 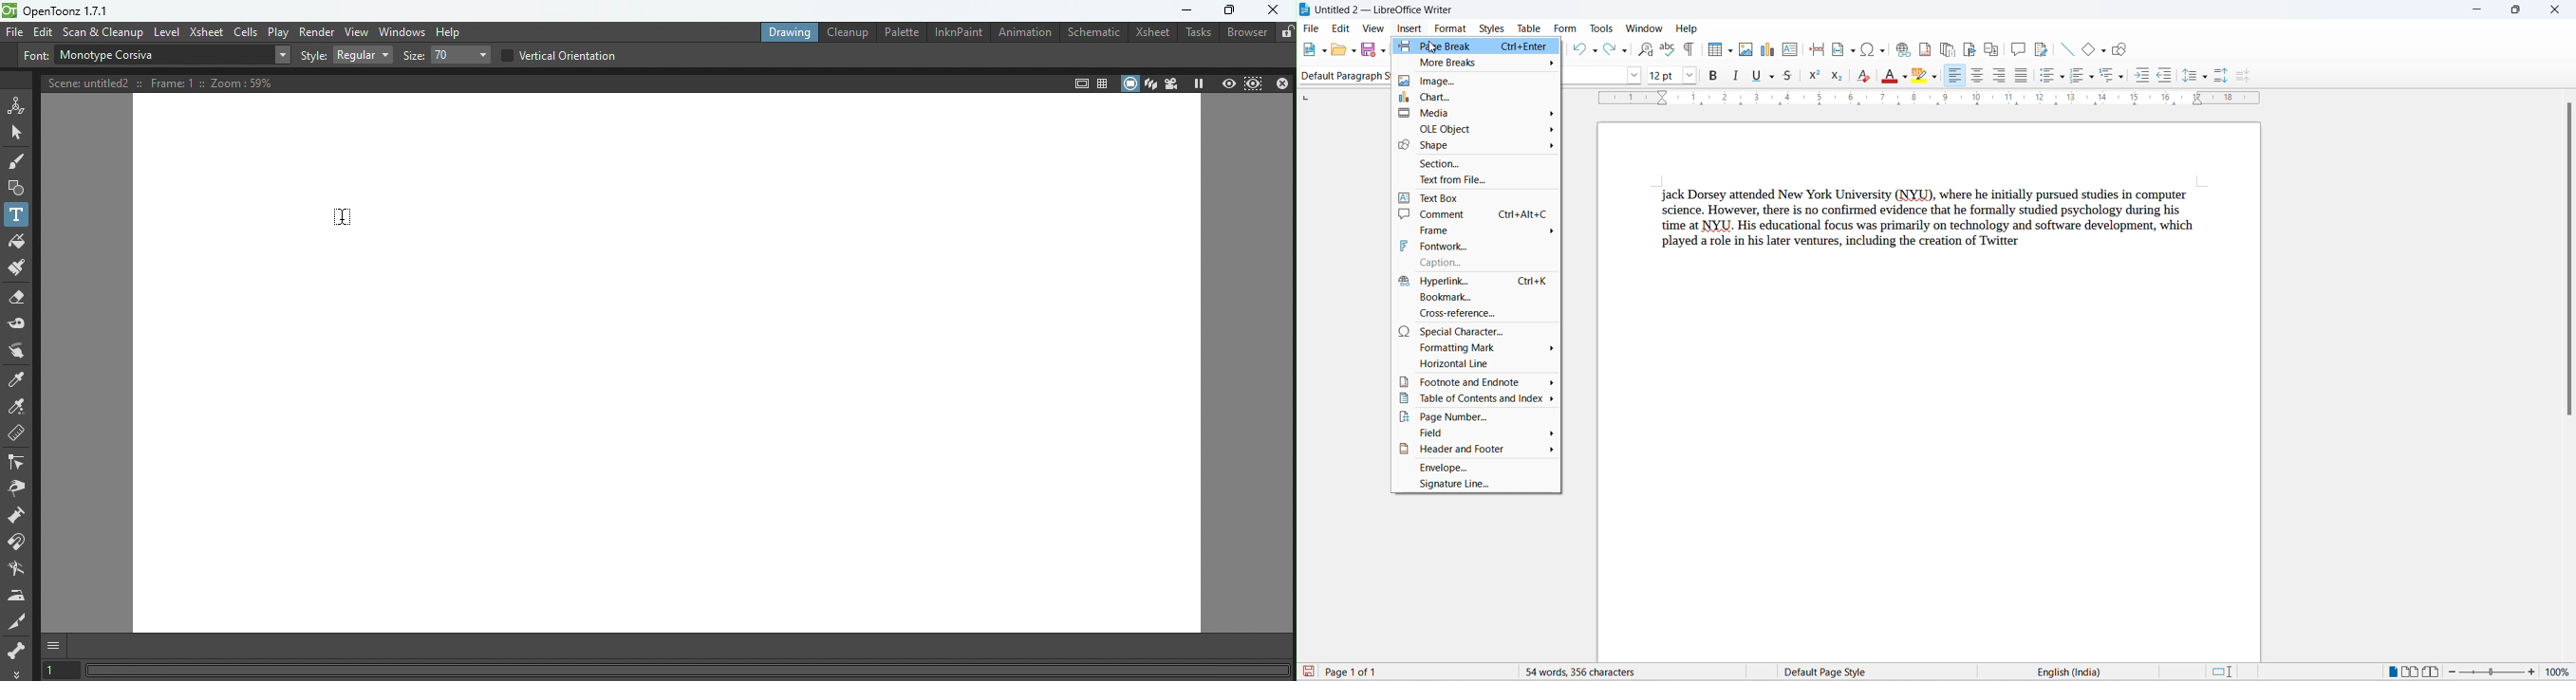 What do you see at coordinates (2457, 672) in the screenshot?
I see `decrease zoom` at bounding box center [2457, 672].